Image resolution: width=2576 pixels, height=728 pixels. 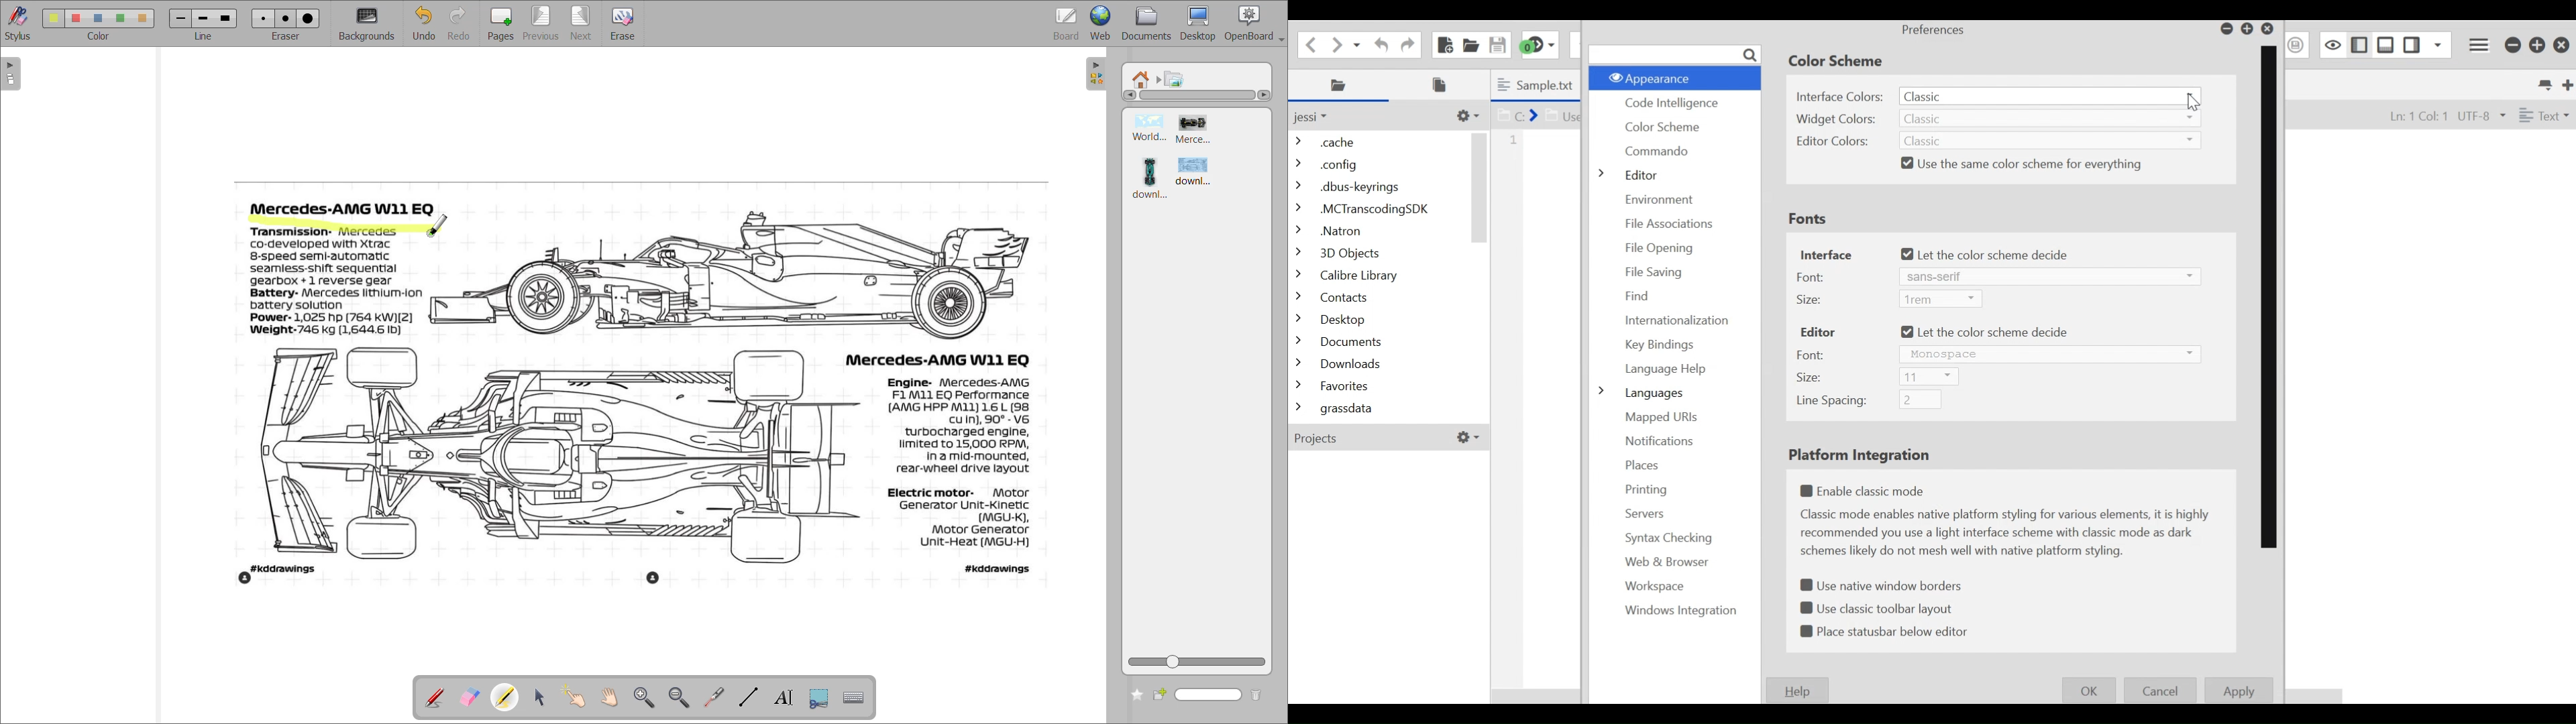 I want to click on Color Scheme, so click(x=1840, y=61).